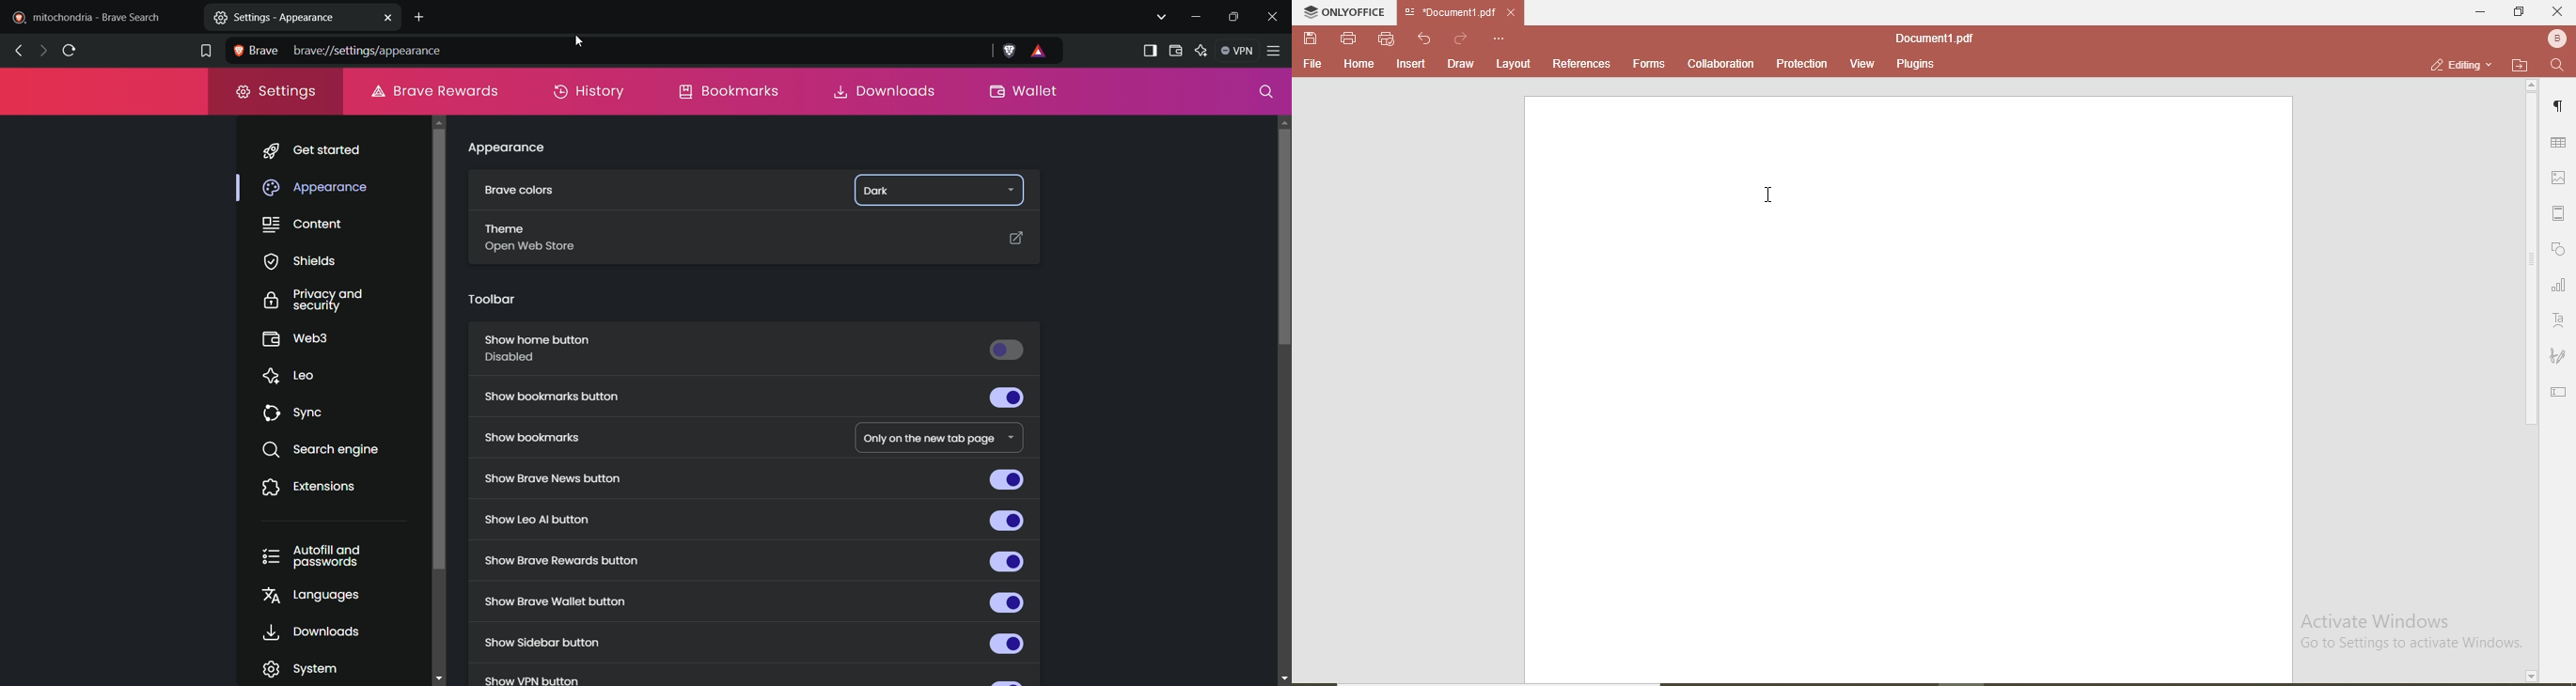 The height and width of the screenshot is (700, 2576). I want to click on margin, so click(2561, 215).